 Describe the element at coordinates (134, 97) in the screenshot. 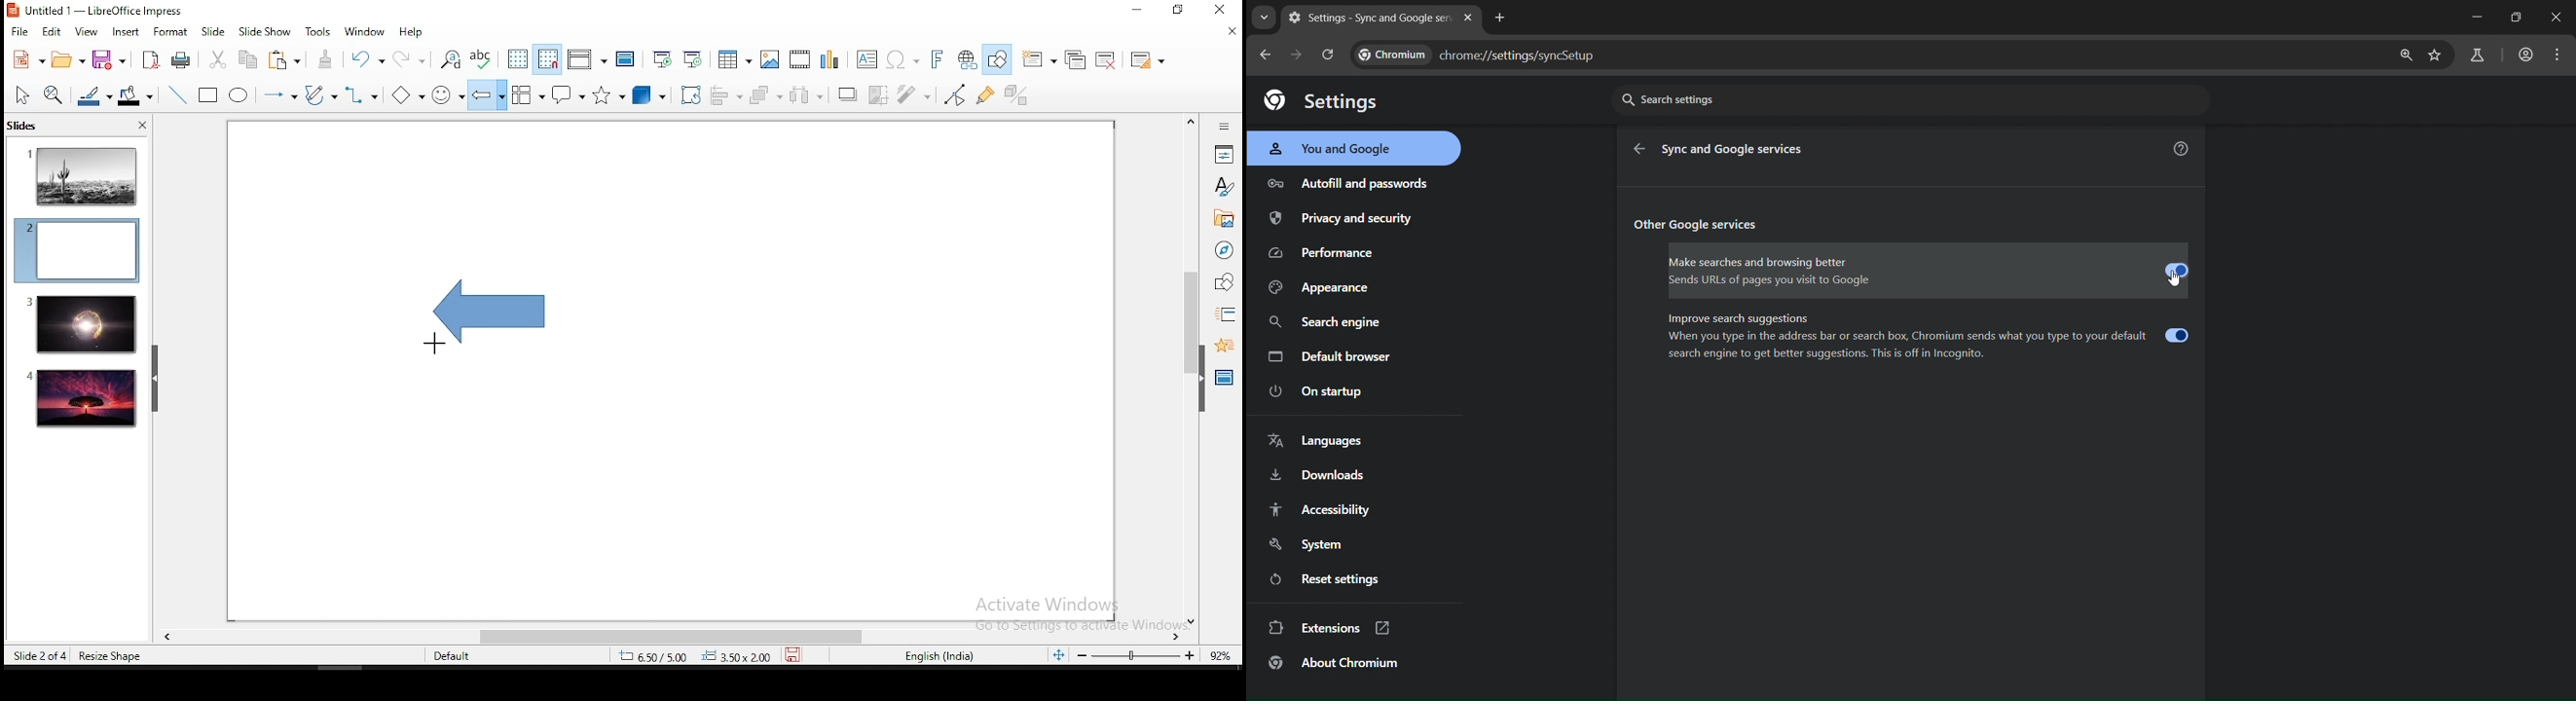

I see `shape fill` at that location.